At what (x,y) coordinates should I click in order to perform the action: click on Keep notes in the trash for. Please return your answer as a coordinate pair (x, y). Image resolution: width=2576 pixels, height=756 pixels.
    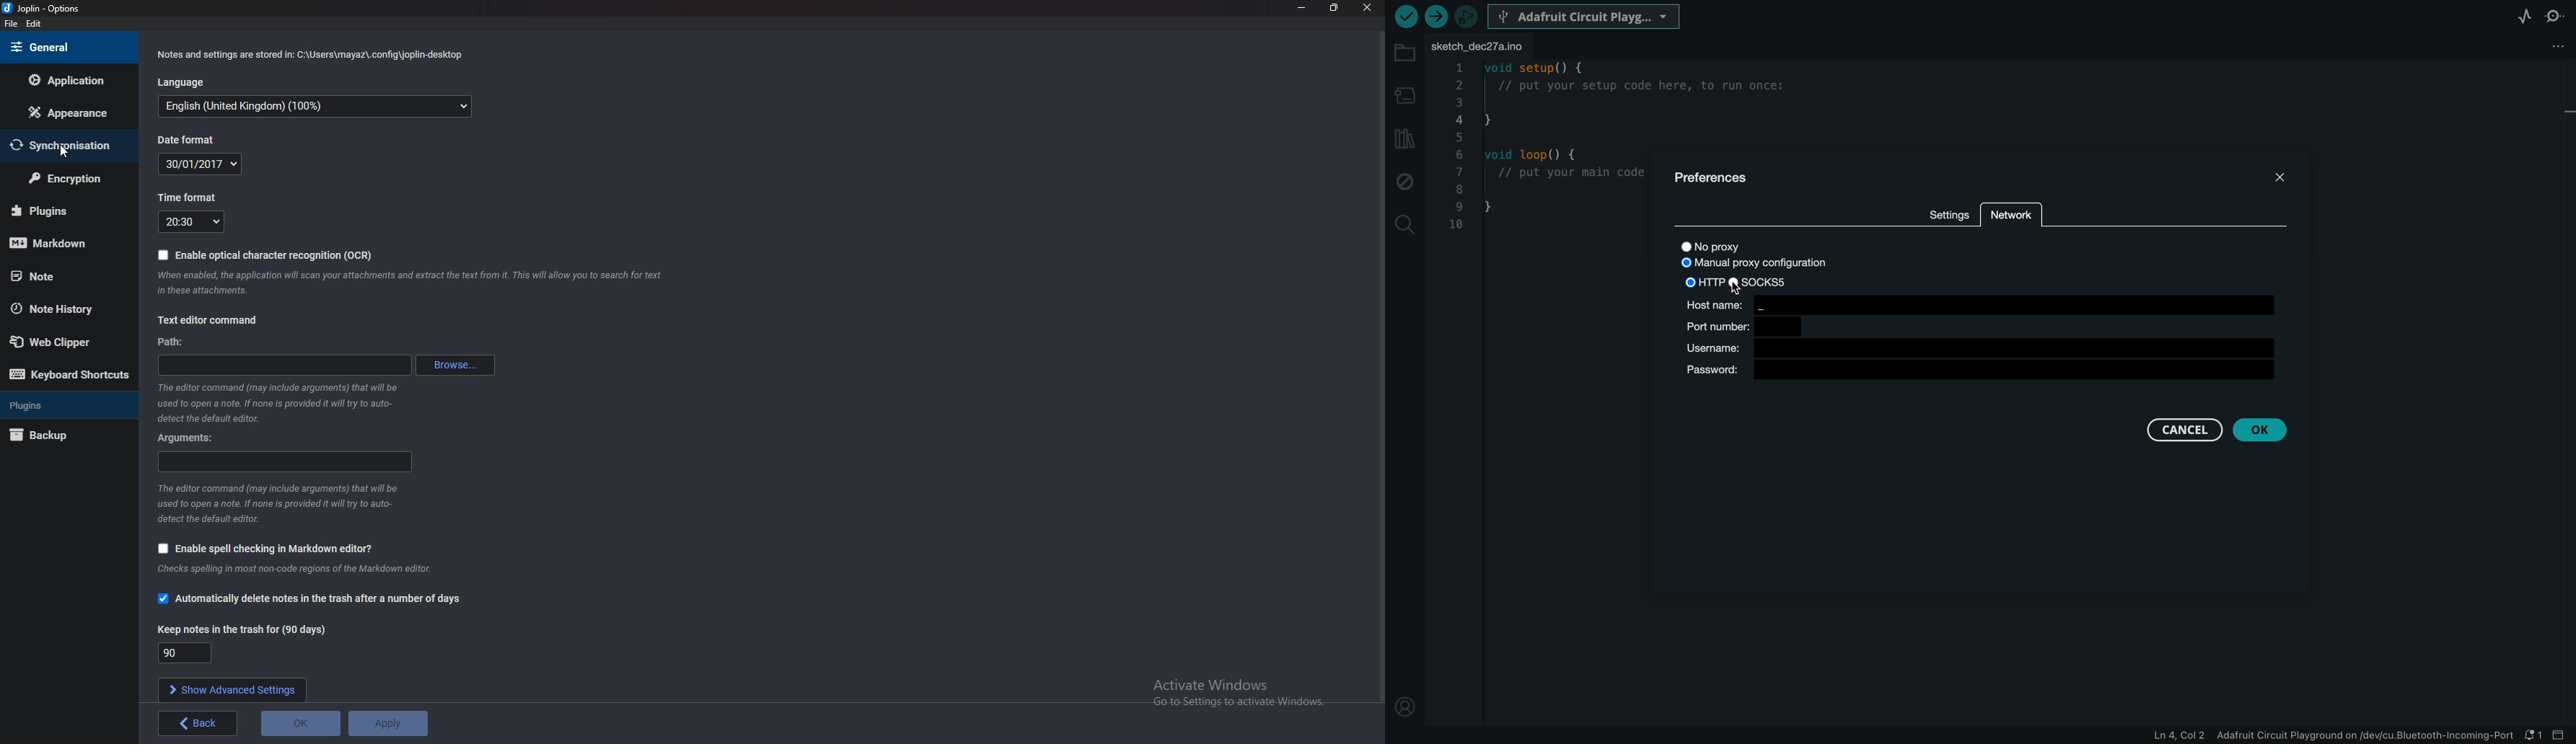
    Looking at the image, I should click on (185, 652).